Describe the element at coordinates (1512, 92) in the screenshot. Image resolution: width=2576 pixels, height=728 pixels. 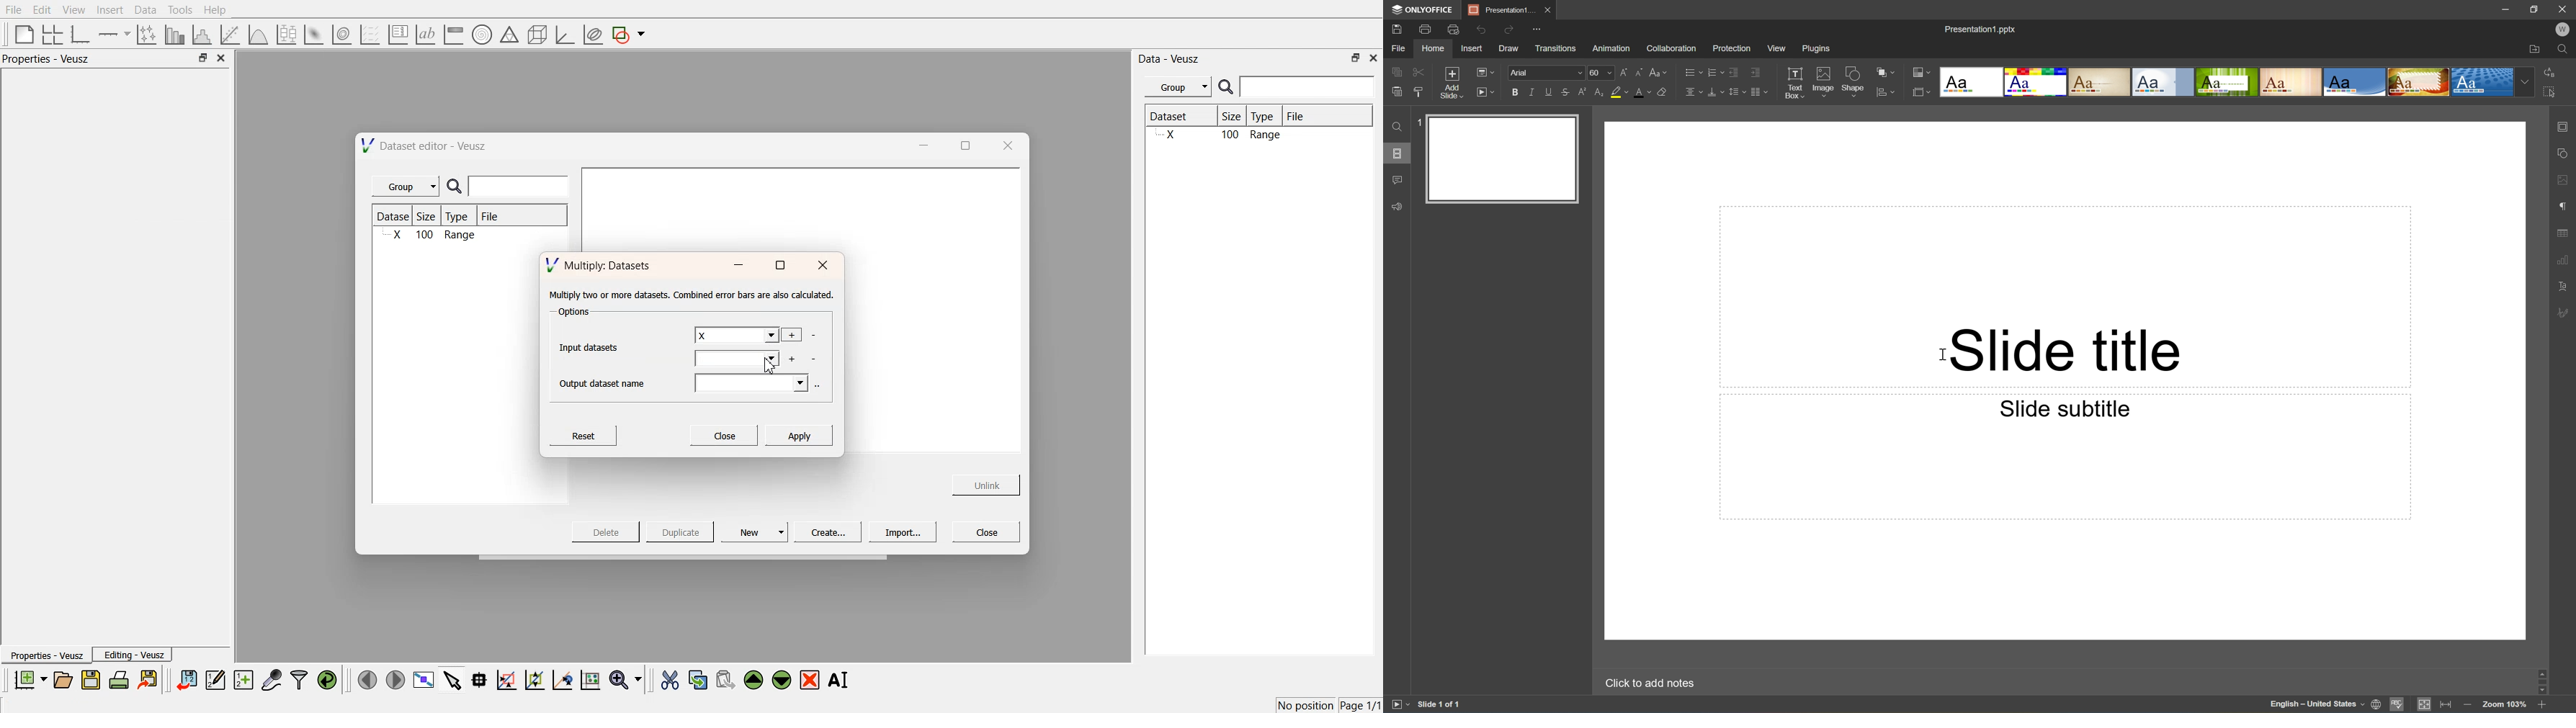
I see `Bold` at that location.